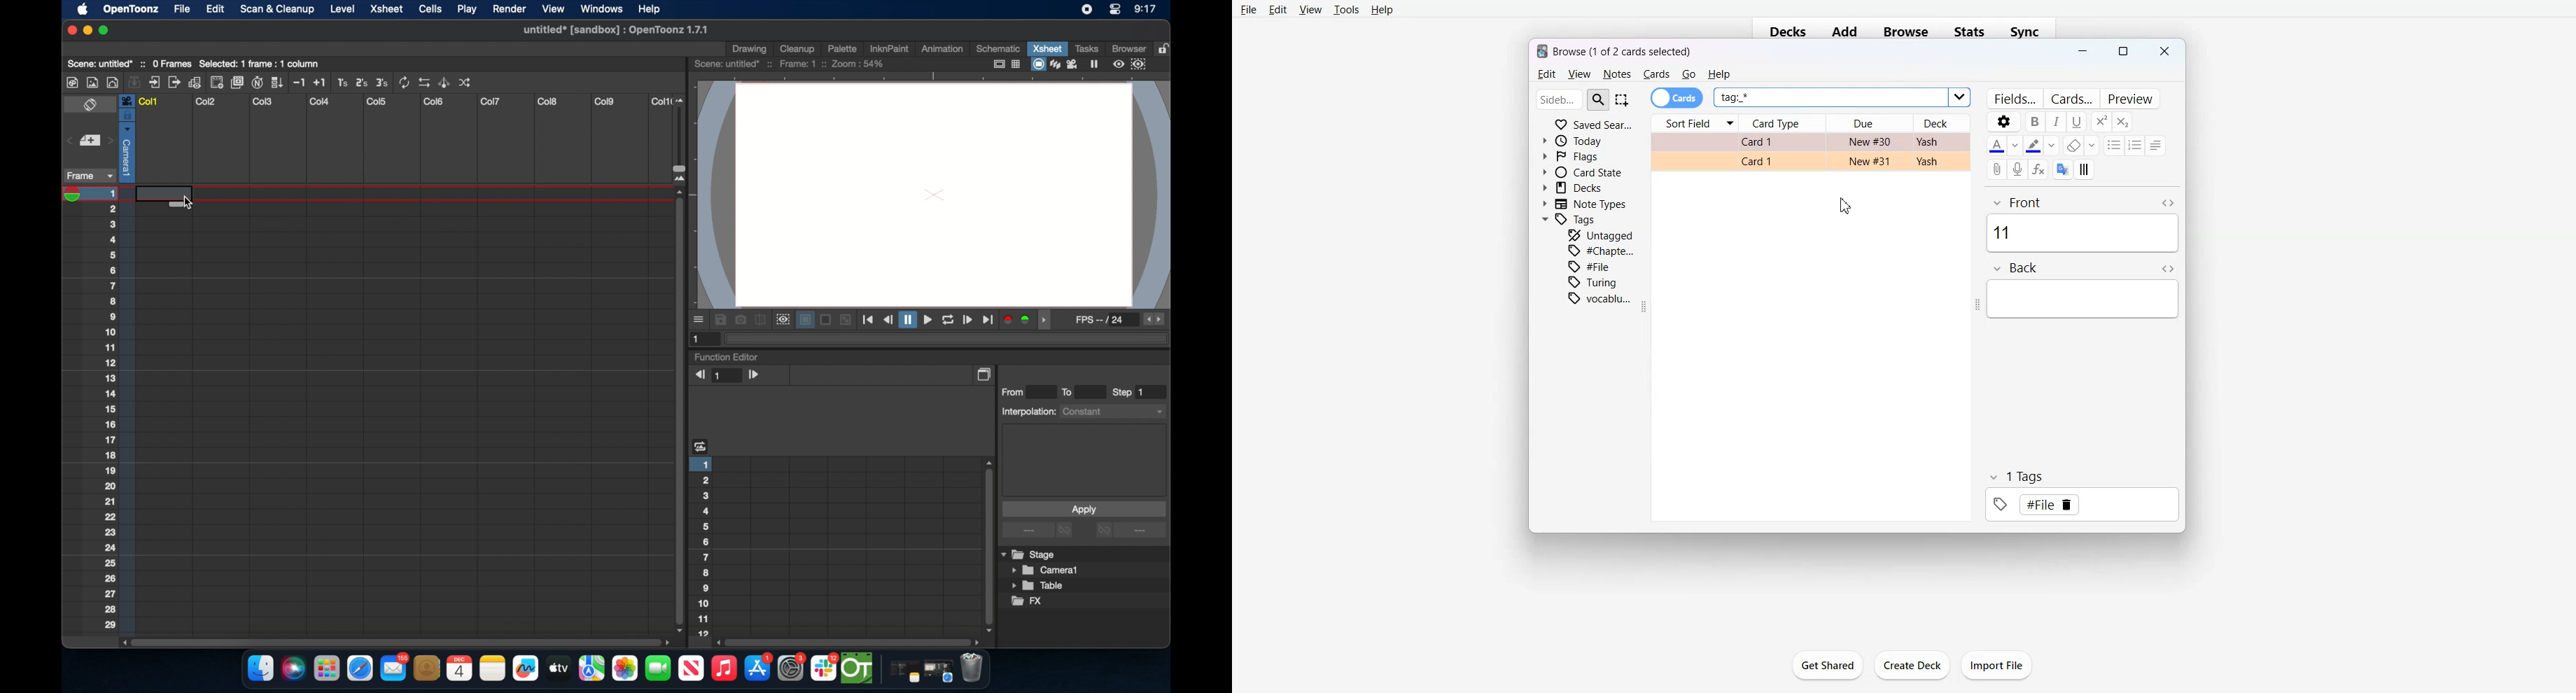  What do you see at coordinates (2015, 98) in the screenshot?
I see `Fields` at bounding box center [2015, 98].